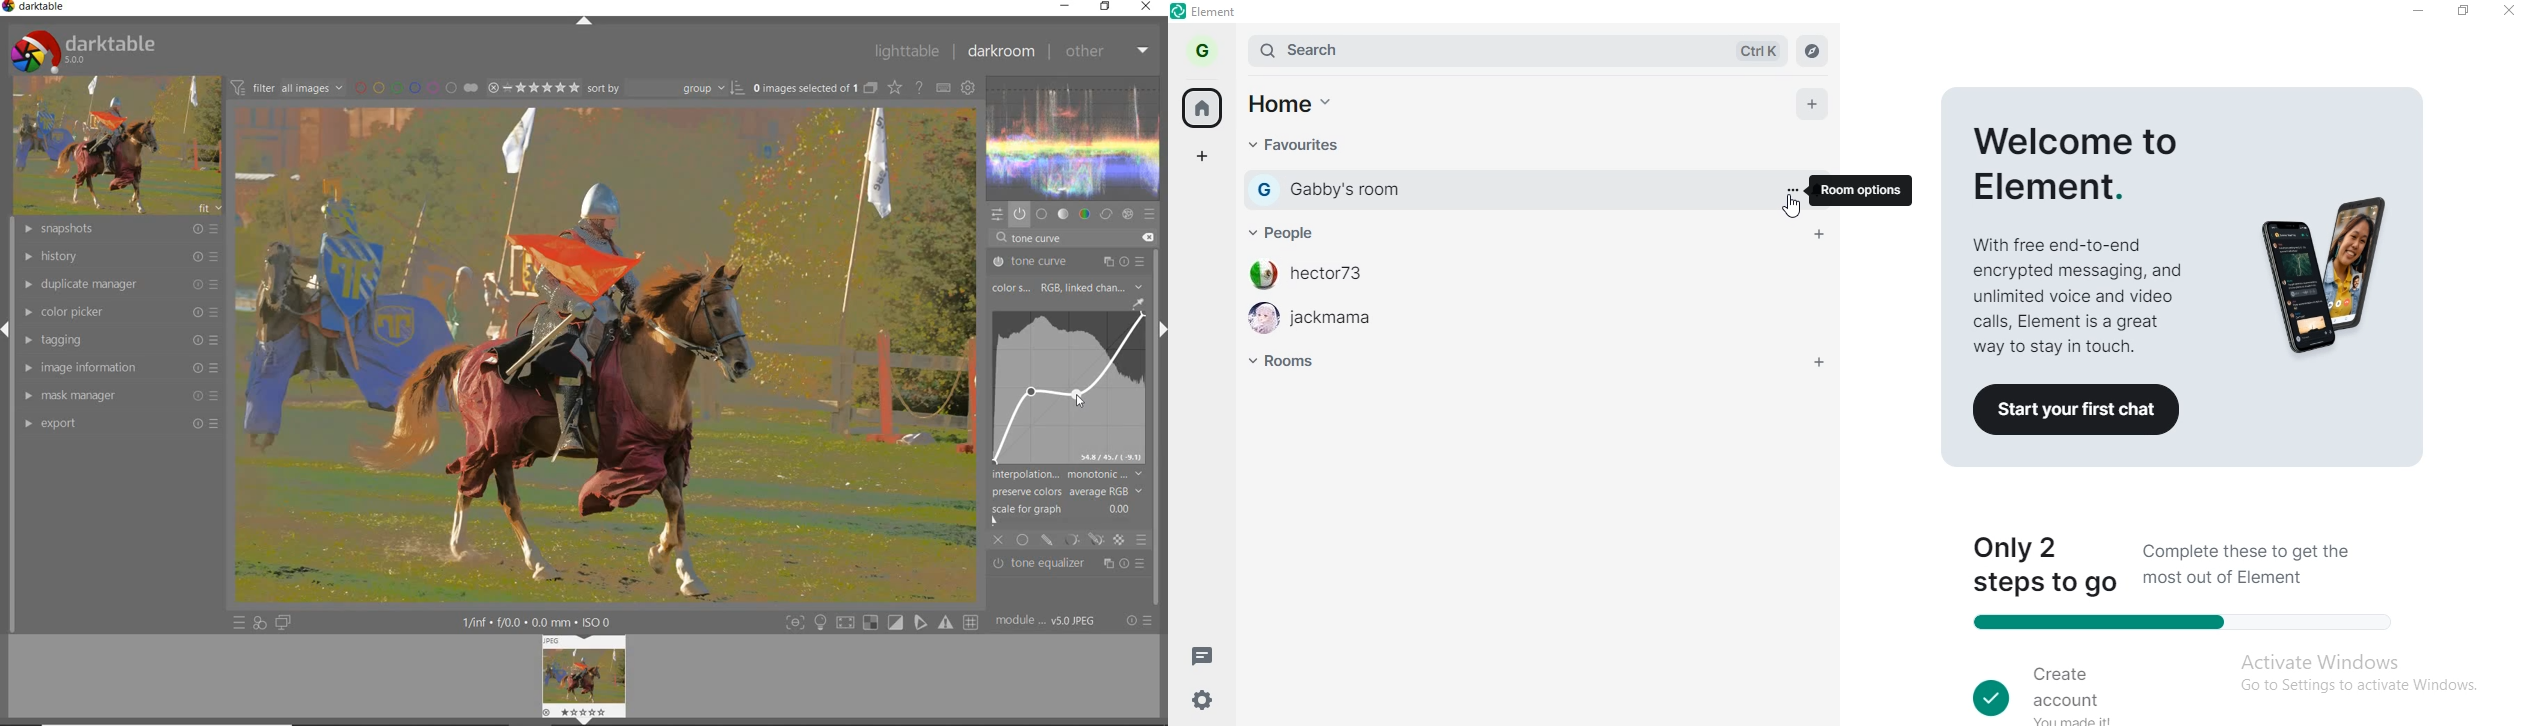  Describe the element at coordinates (584, 22) in the screenshot. I see `expand/collapse` at that location.